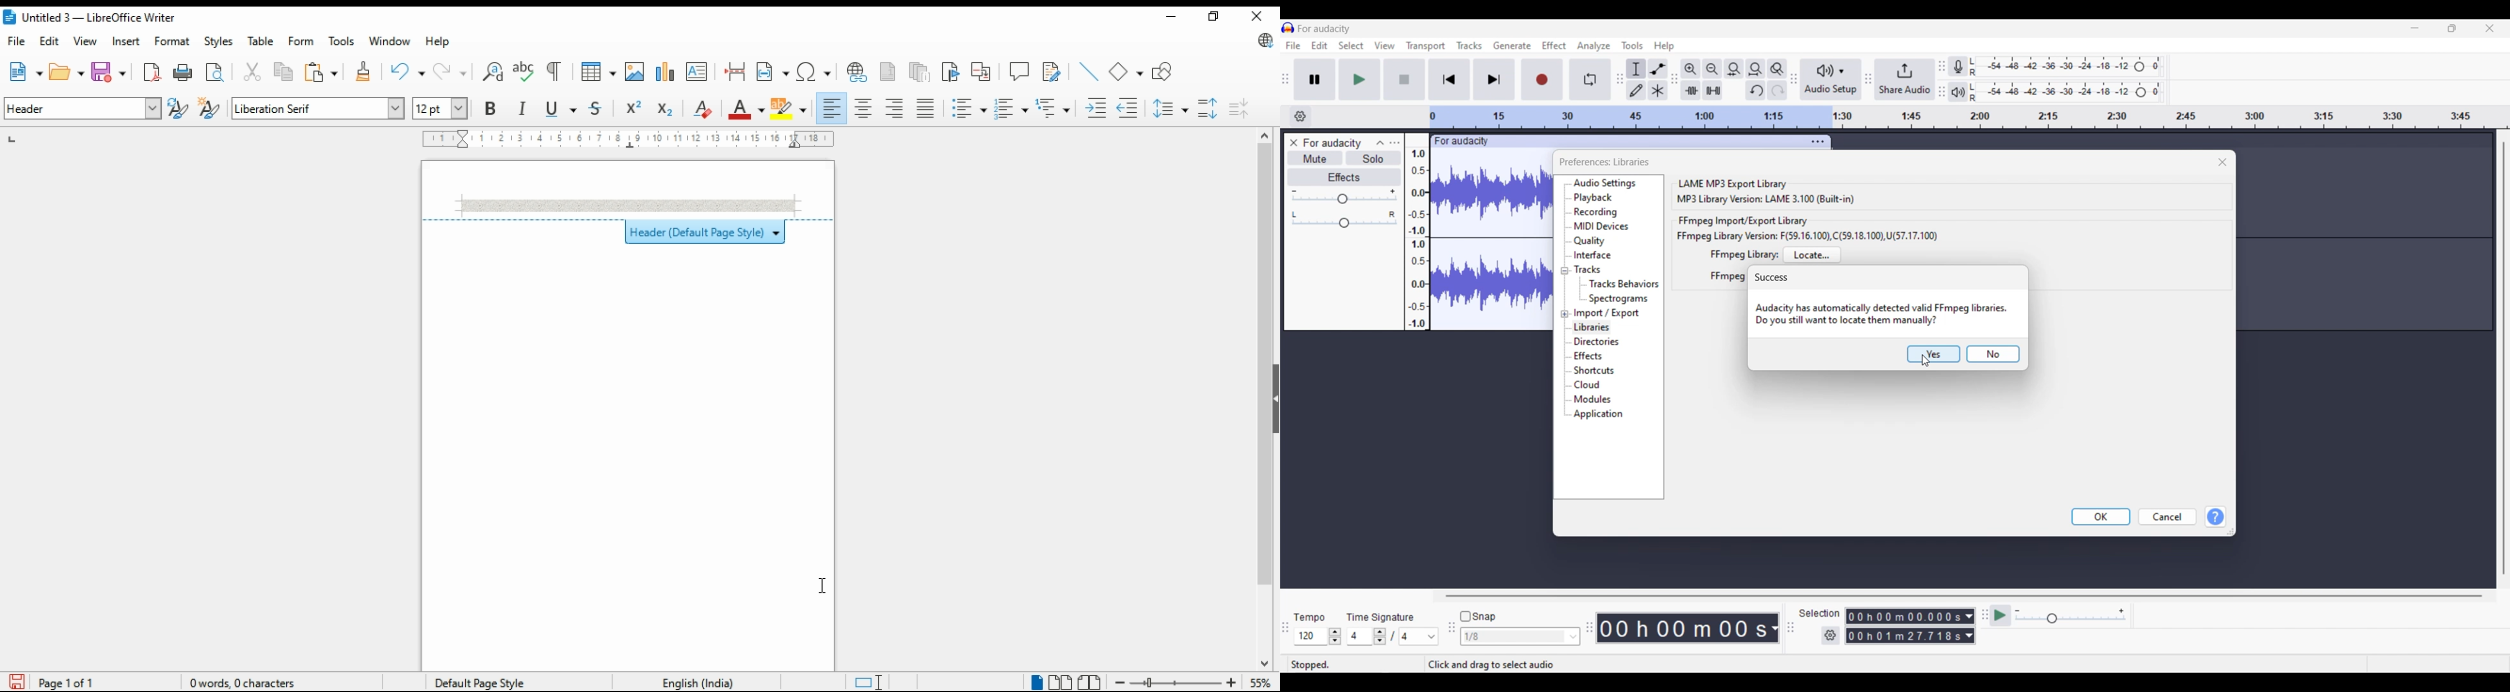 The image size is (2520, 700). Describe the element at coordinates (1555, 45) in the screenshot. I see `Effect menu` at that location.